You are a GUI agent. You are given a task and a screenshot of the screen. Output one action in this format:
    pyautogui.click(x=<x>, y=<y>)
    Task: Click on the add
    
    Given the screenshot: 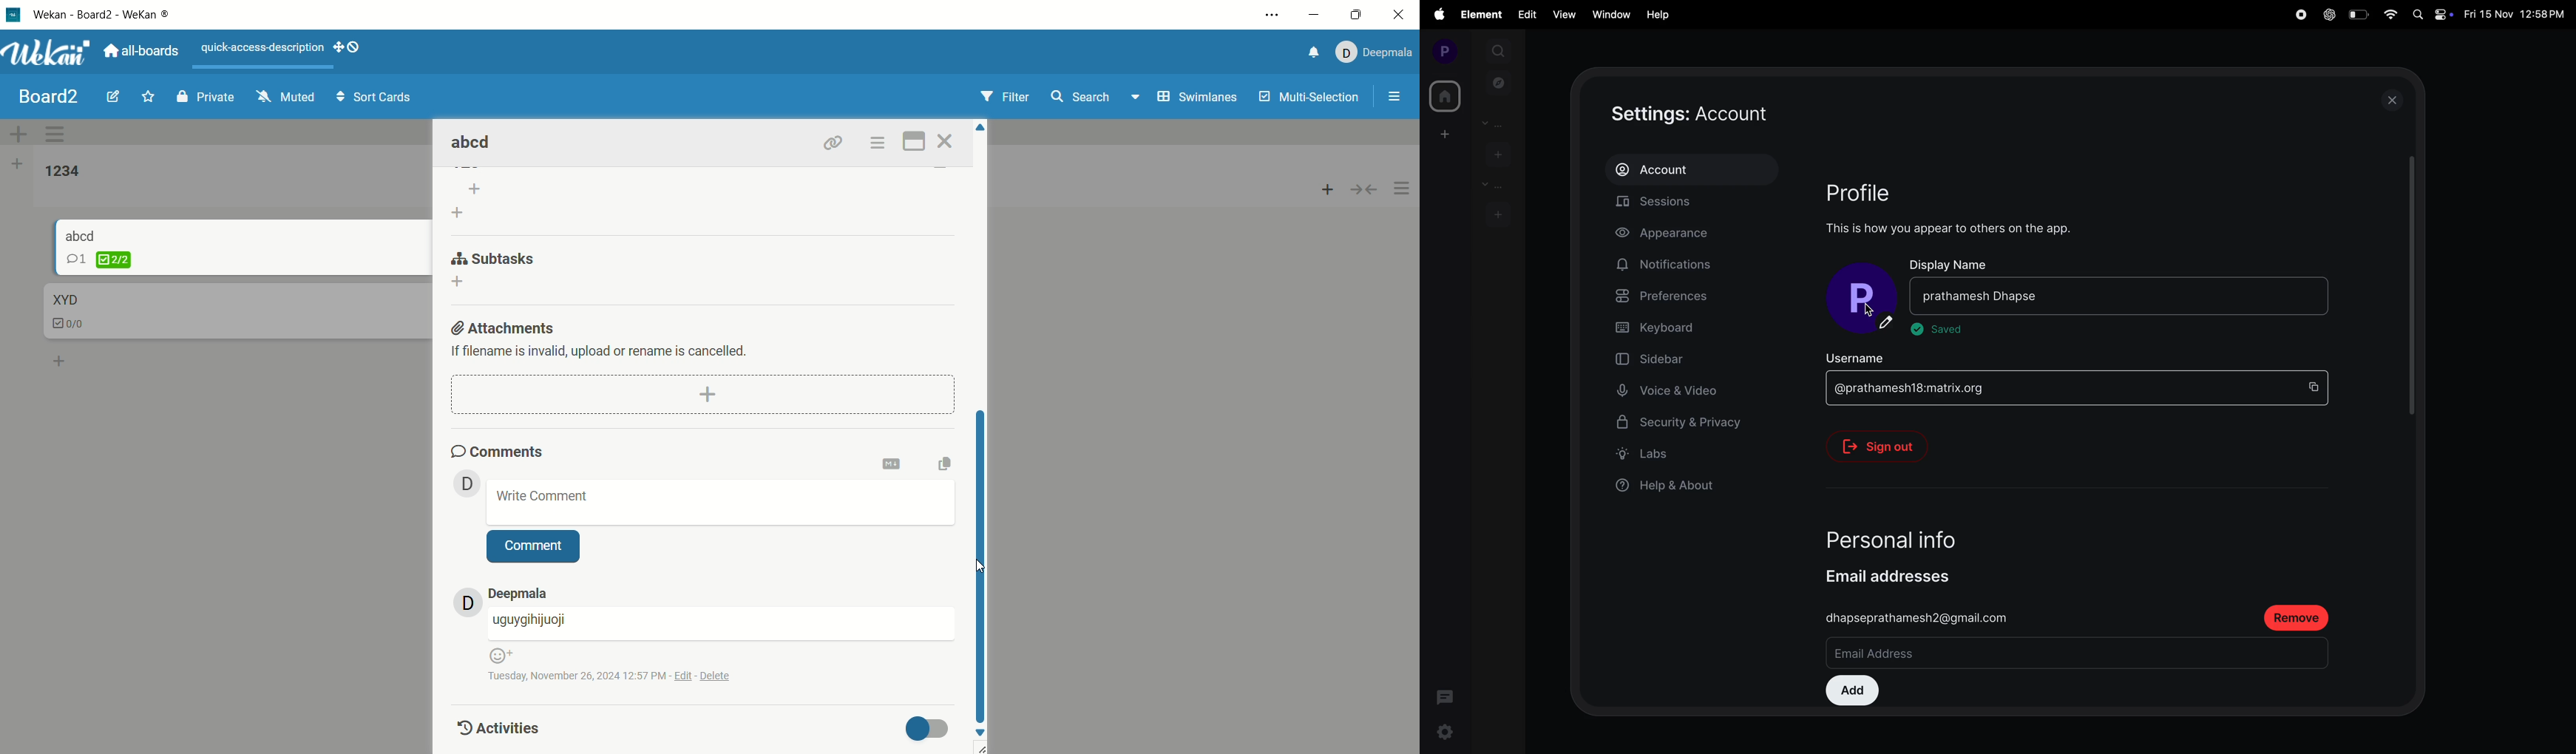 What is the action you would take?
    pyautogui.click(x=1328, y=186)
    